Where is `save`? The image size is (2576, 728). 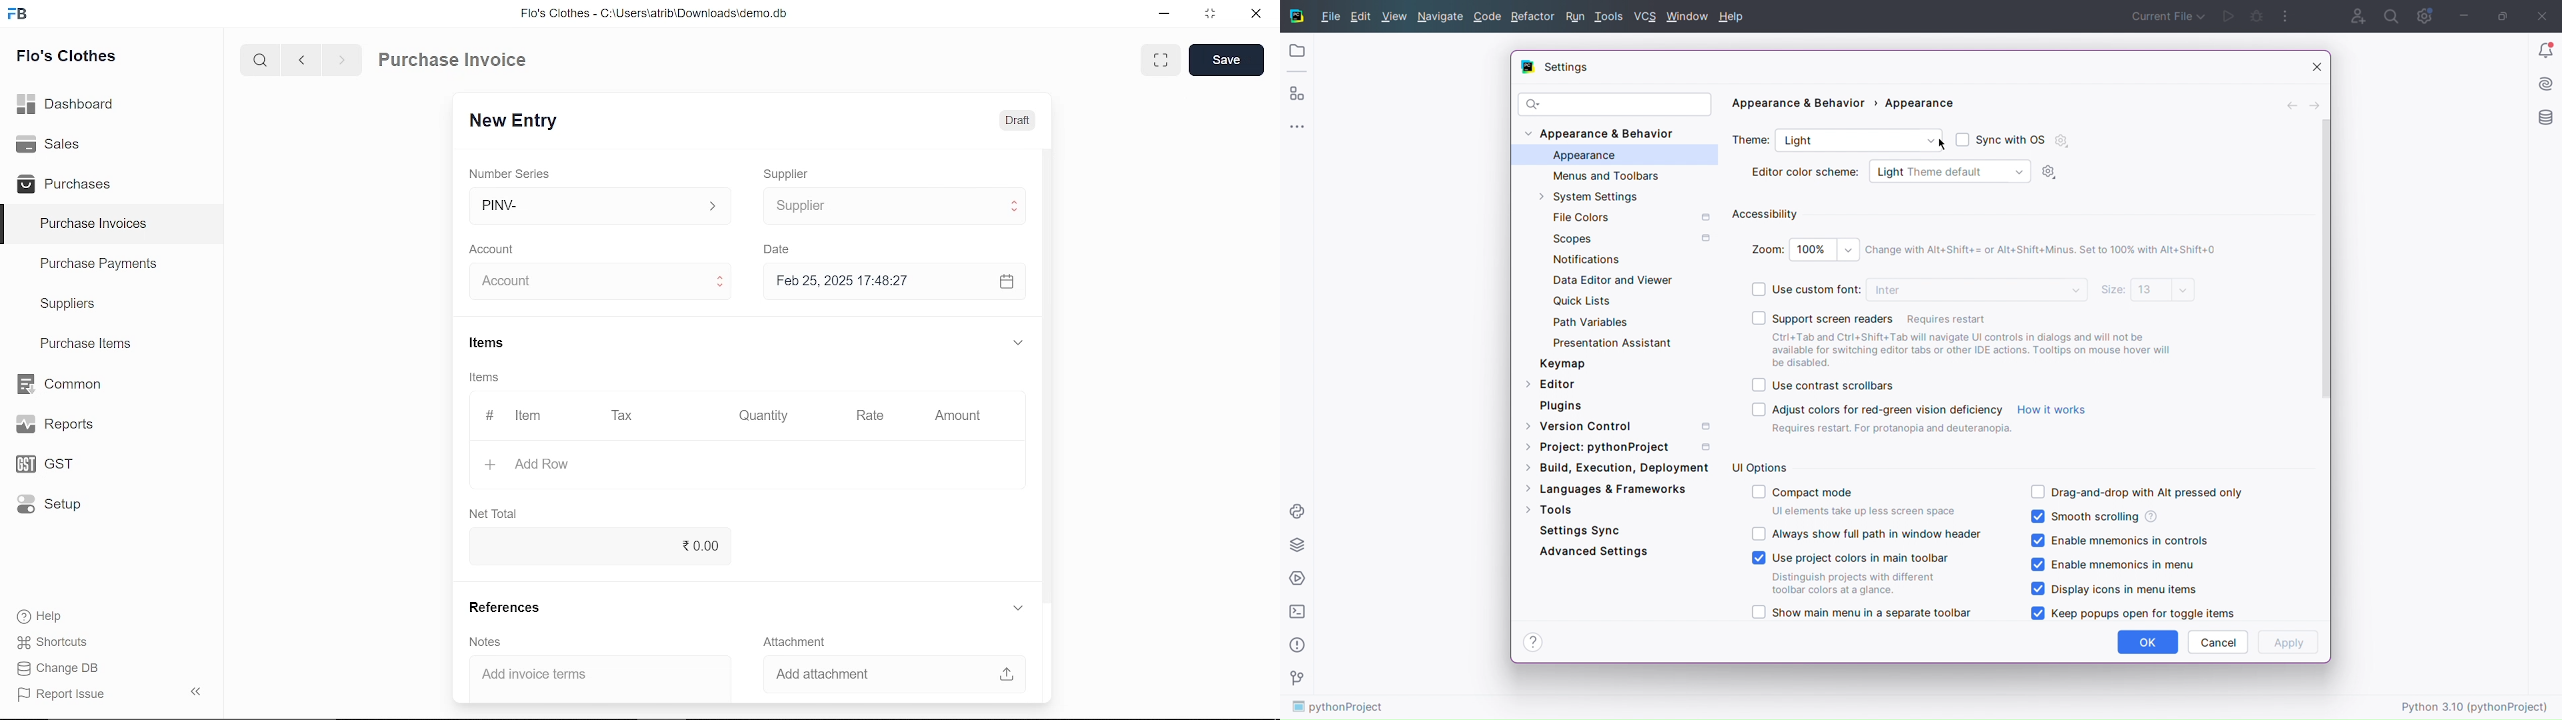
save is located at coordinates (1226, 61).